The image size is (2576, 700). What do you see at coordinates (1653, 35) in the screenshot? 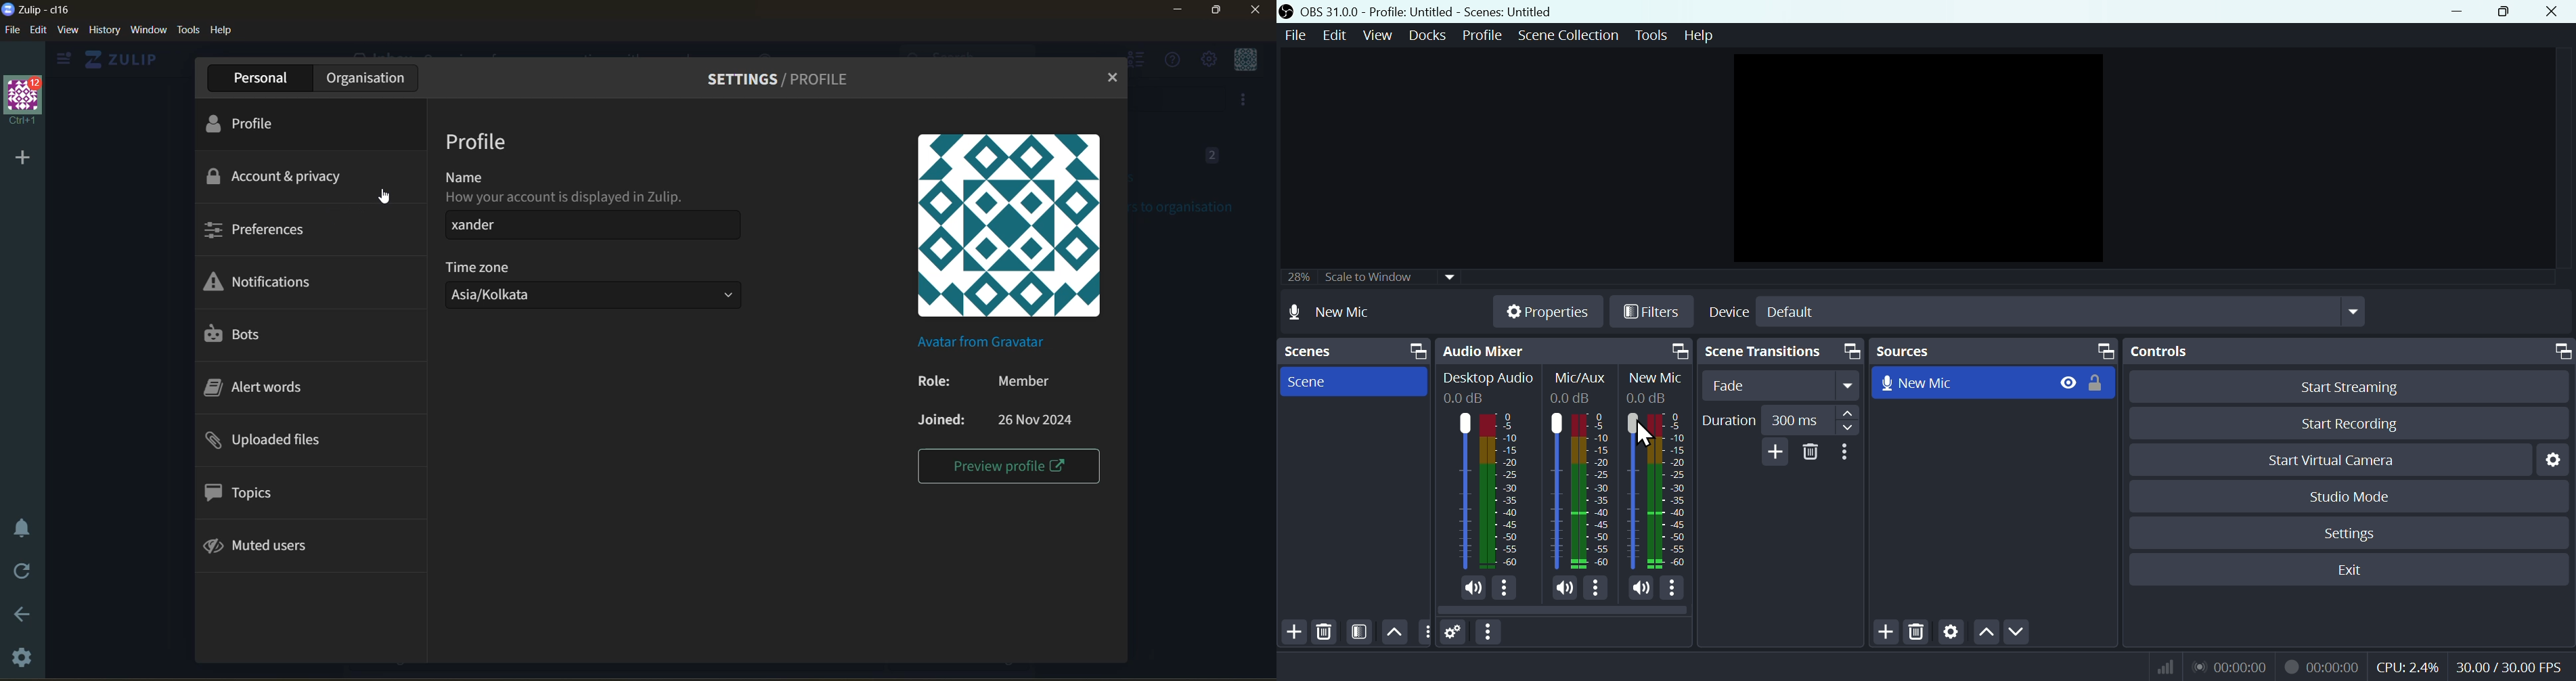
I see `Tools` at bounding box center [1653, 35].